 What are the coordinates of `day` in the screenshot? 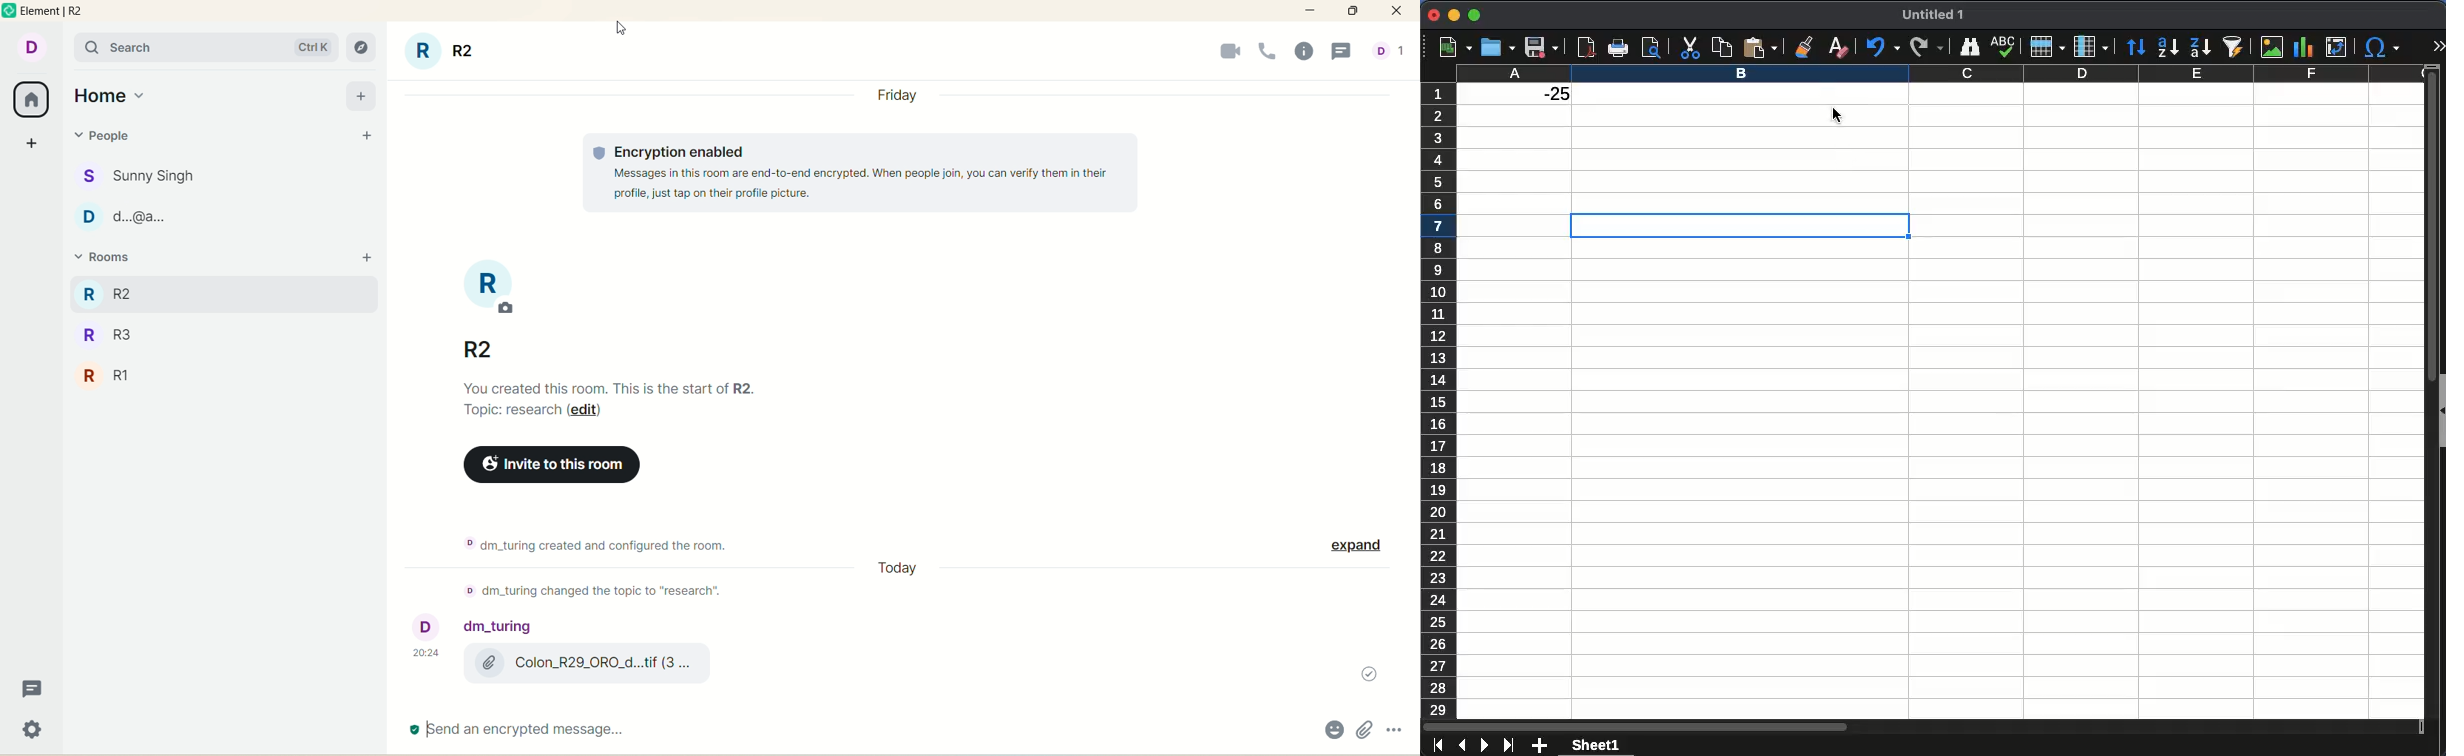 It's located at (902, 92).